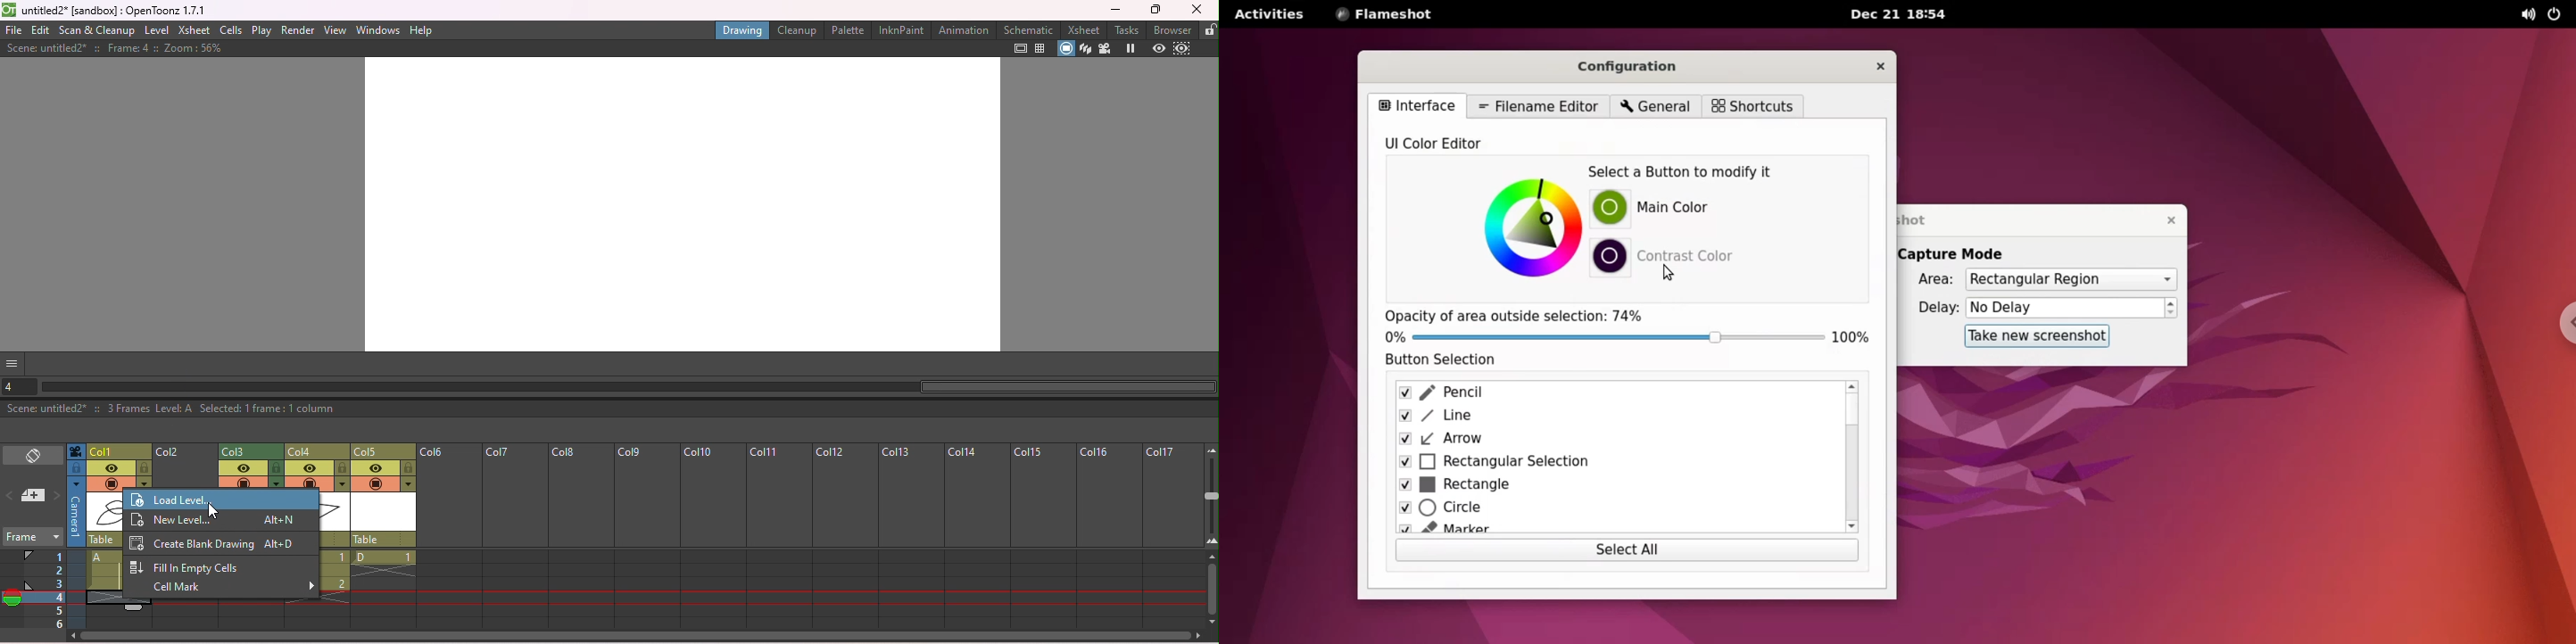  I want to click on Sub-camera, so click(1184, 49).